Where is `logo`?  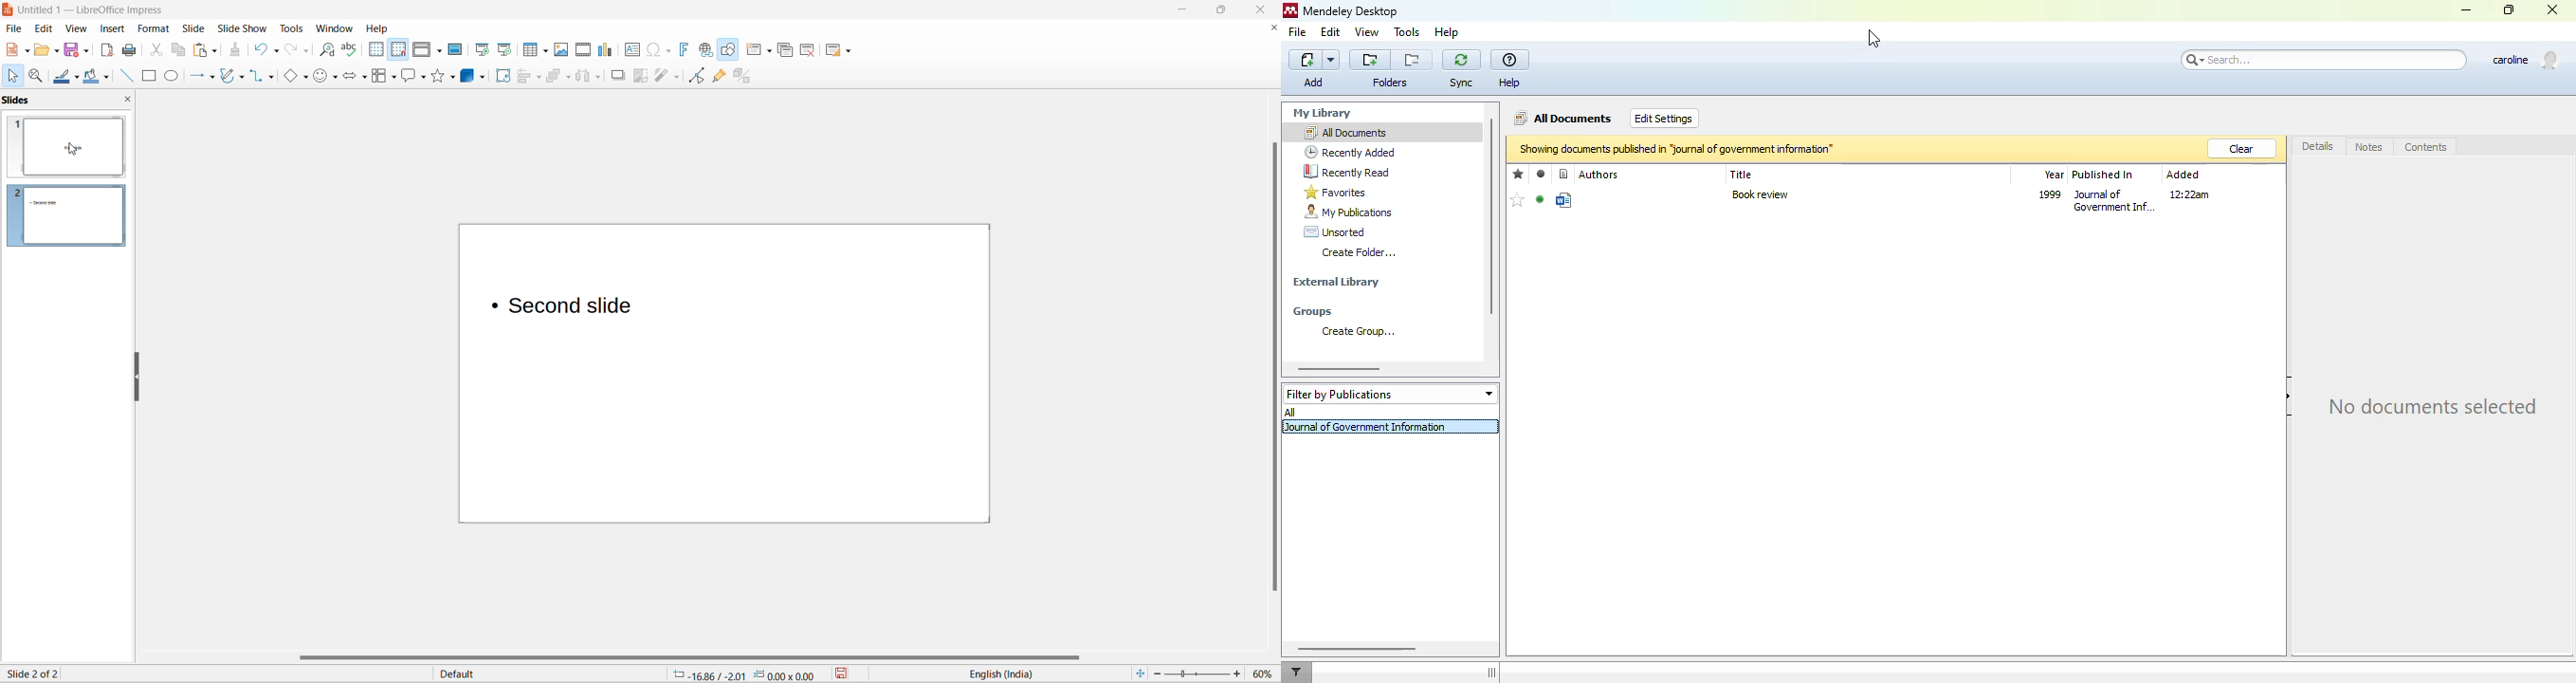 logo is located at coordinates (1290, 10).